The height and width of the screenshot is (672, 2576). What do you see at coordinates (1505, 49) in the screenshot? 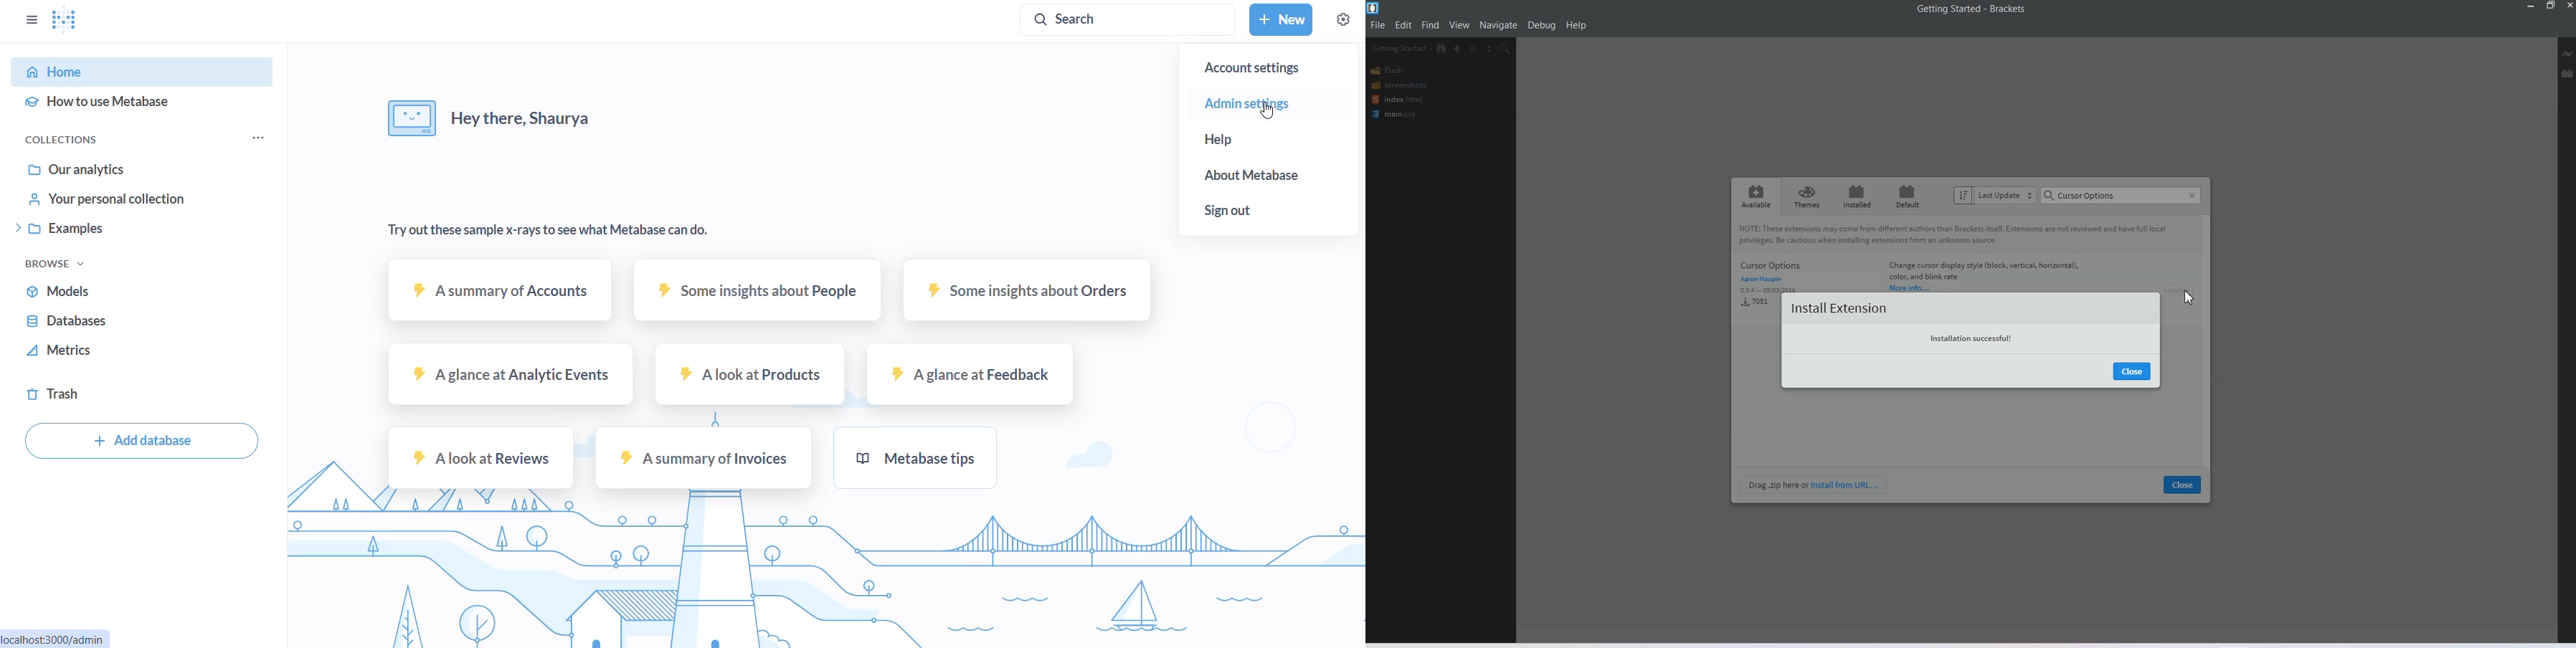
I see `Find in Files` at bounding box center [1505, 49].